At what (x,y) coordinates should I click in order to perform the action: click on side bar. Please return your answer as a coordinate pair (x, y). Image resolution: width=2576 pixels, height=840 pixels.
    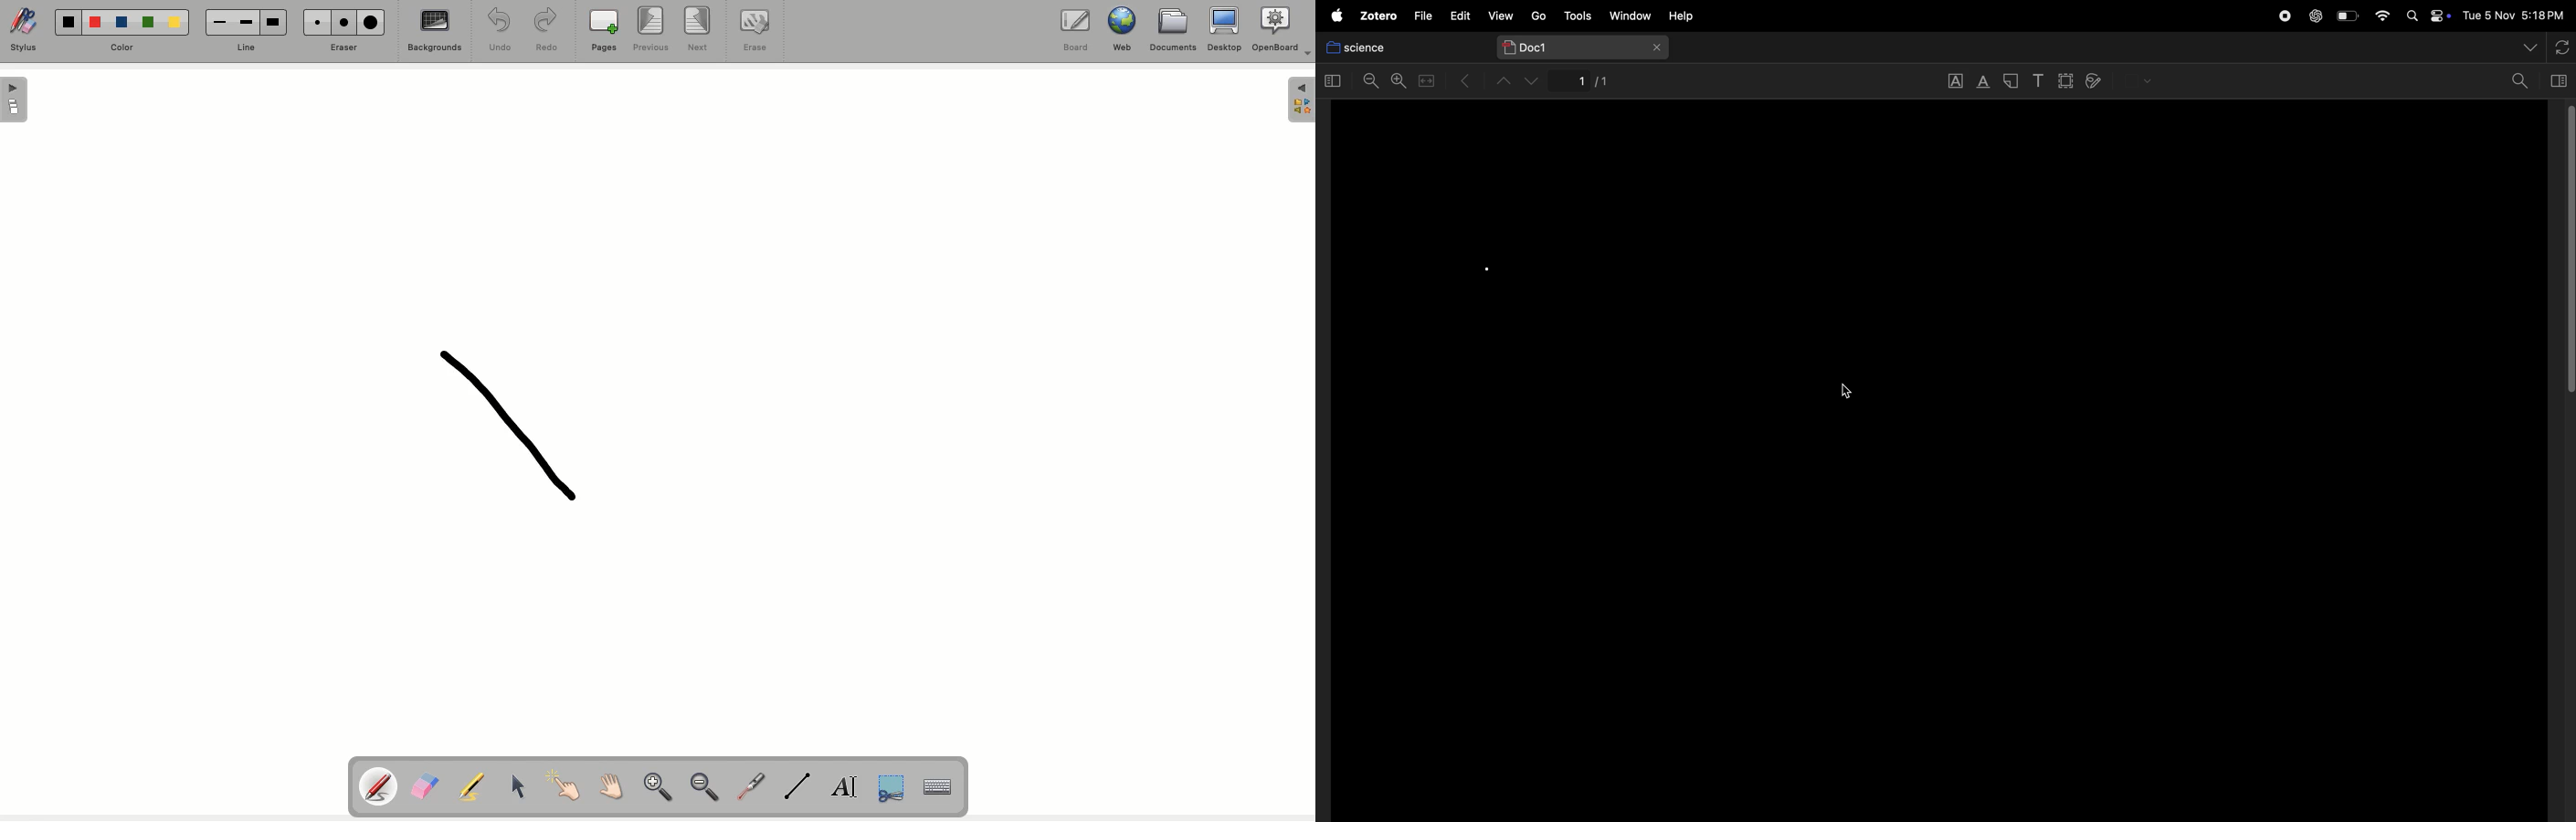
    Looking at the image, I should click on (2558, 82).